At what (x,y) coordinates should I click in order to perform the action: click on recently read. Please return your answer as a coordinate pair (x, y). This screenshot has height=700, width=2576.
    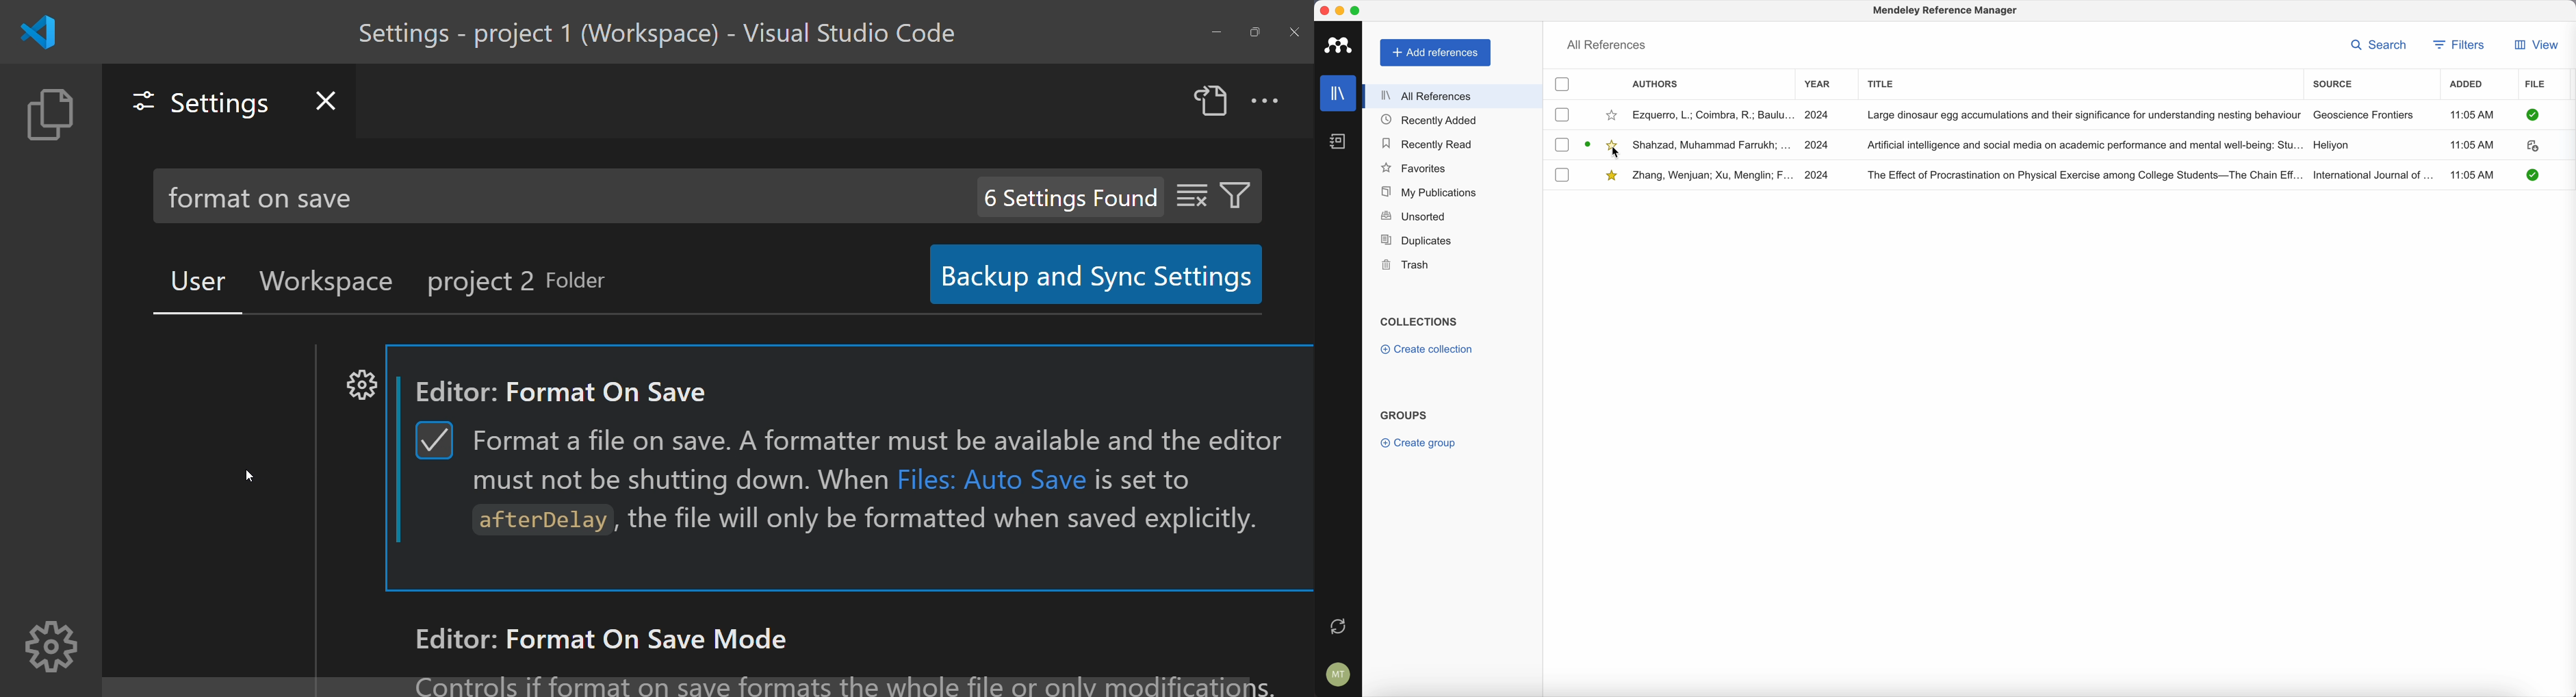
    Looking at the image, I should click on (1429, 145).